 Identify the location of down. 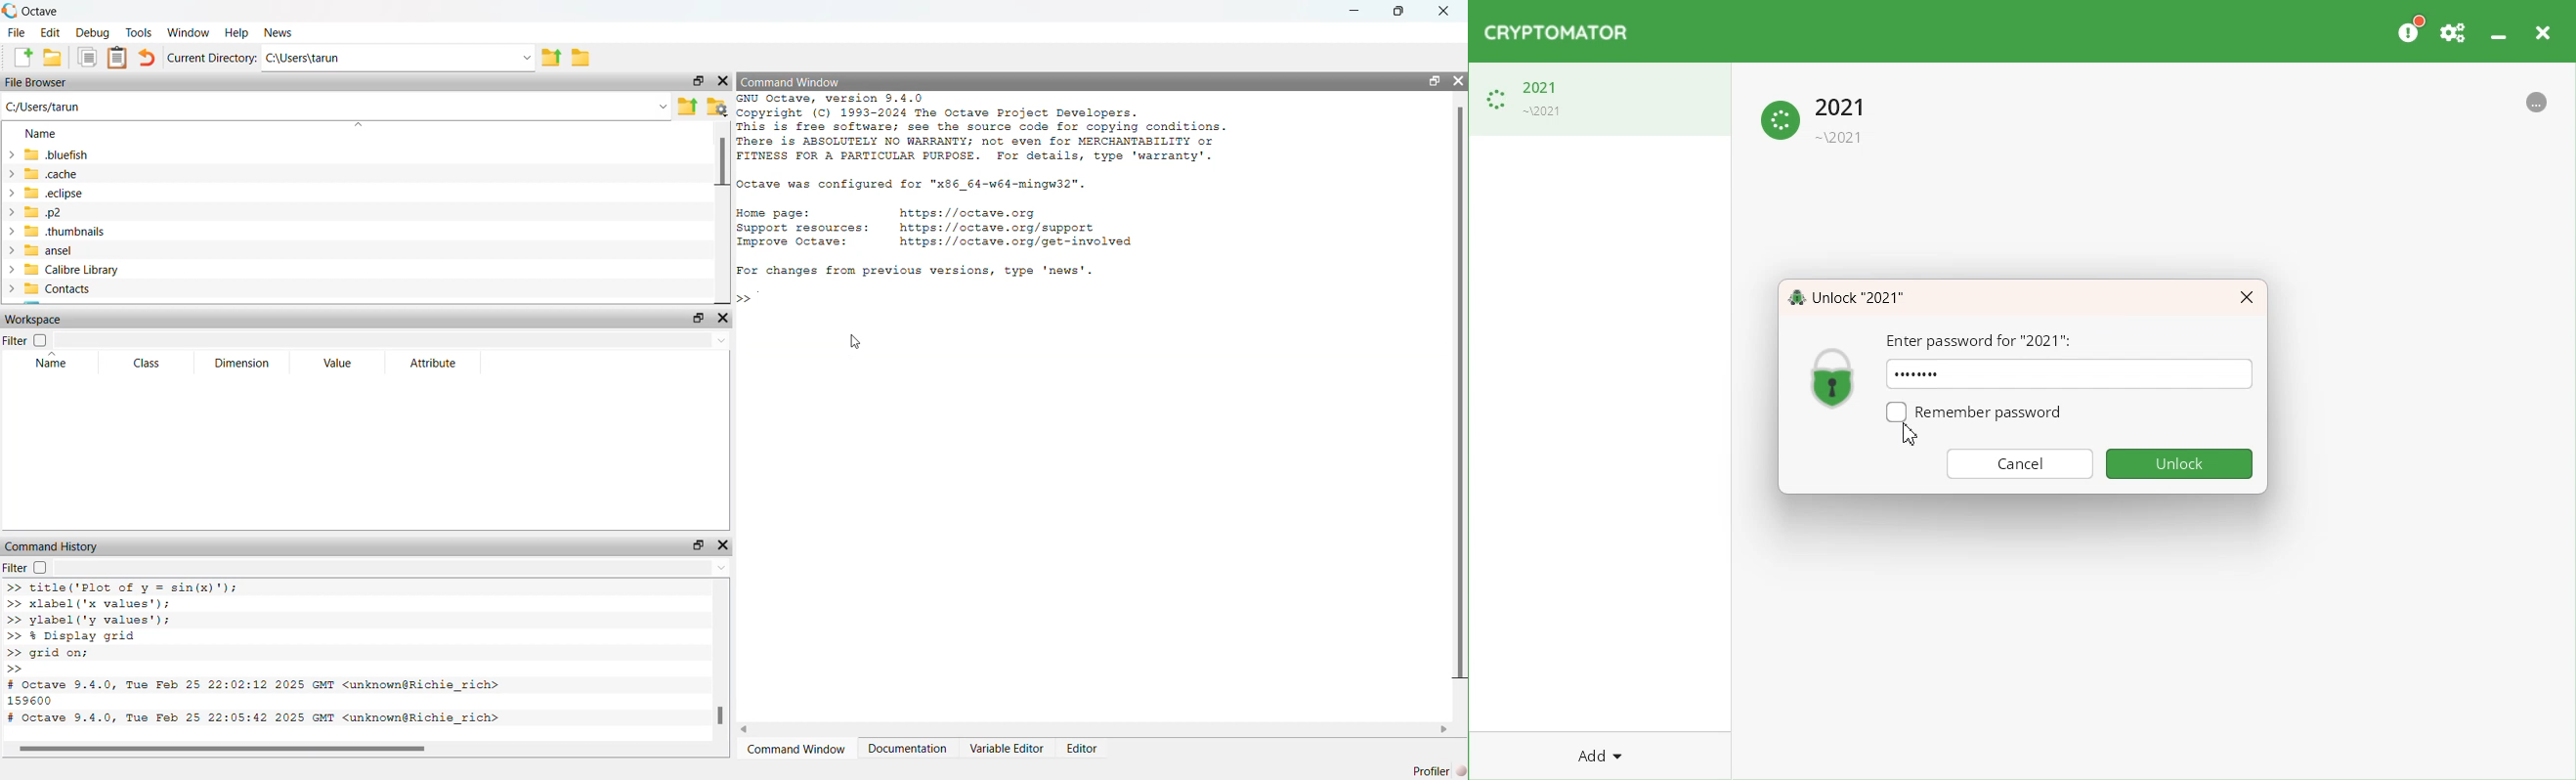
(661, 107).